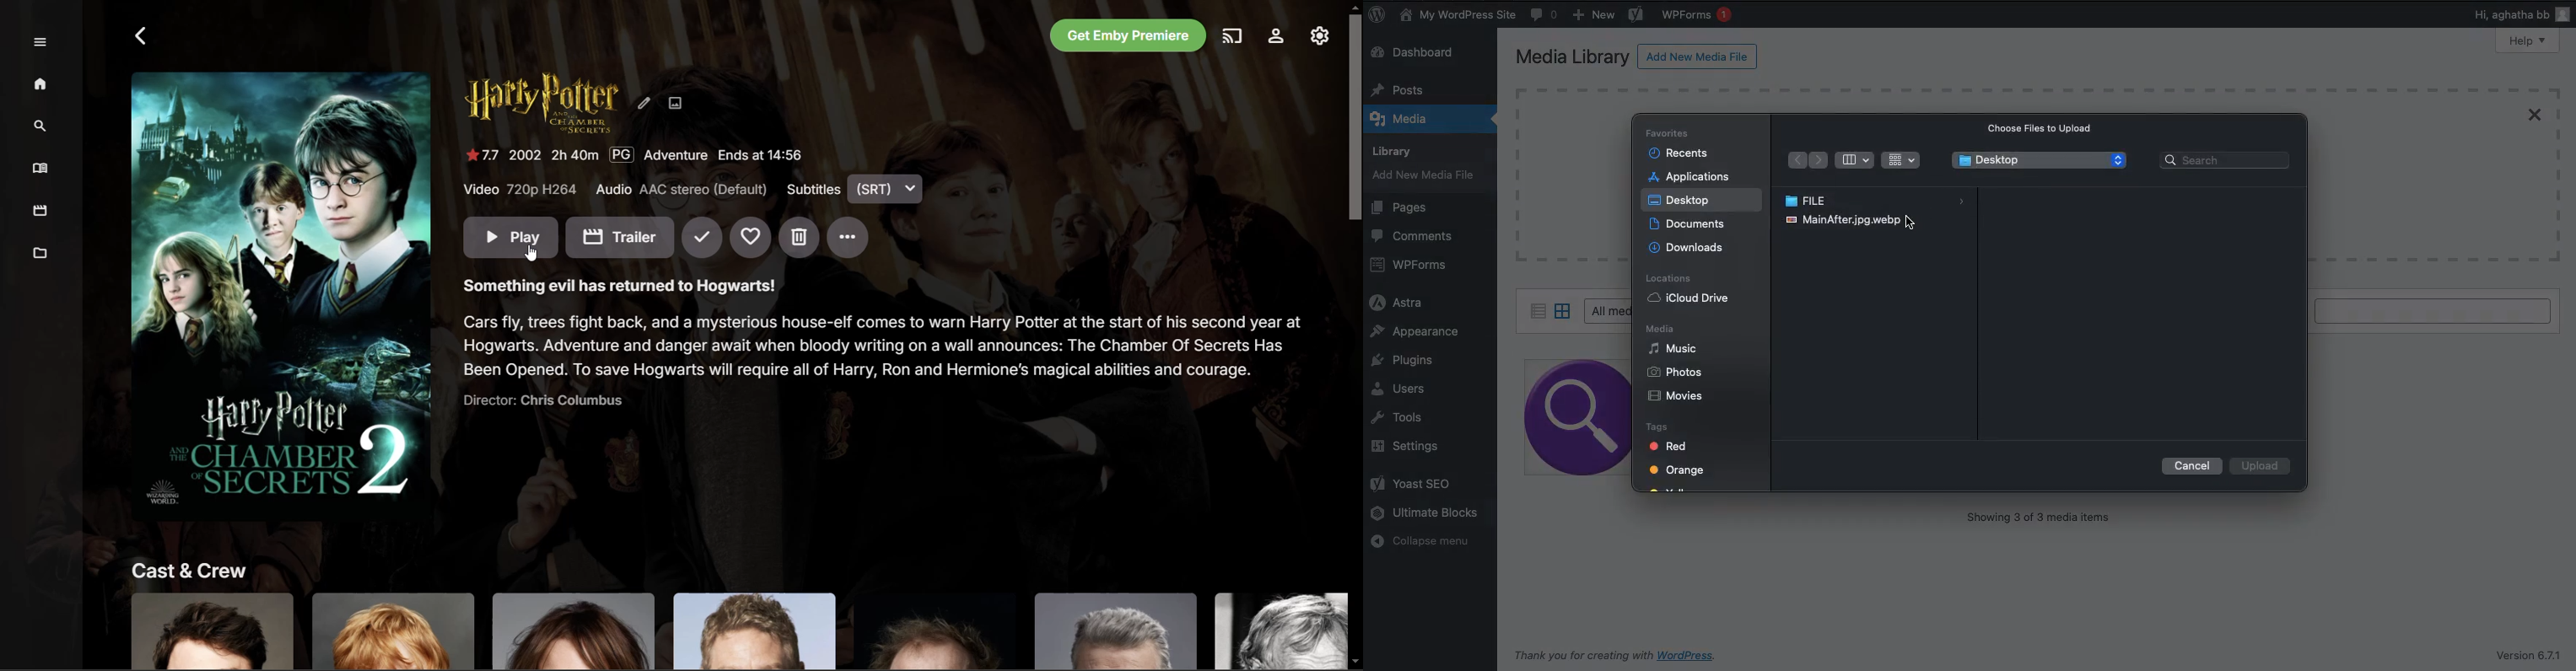  What do you see at coordinates (1798, 161) in the screenshot?
I see `Back` at bounding box center [1798, 161].